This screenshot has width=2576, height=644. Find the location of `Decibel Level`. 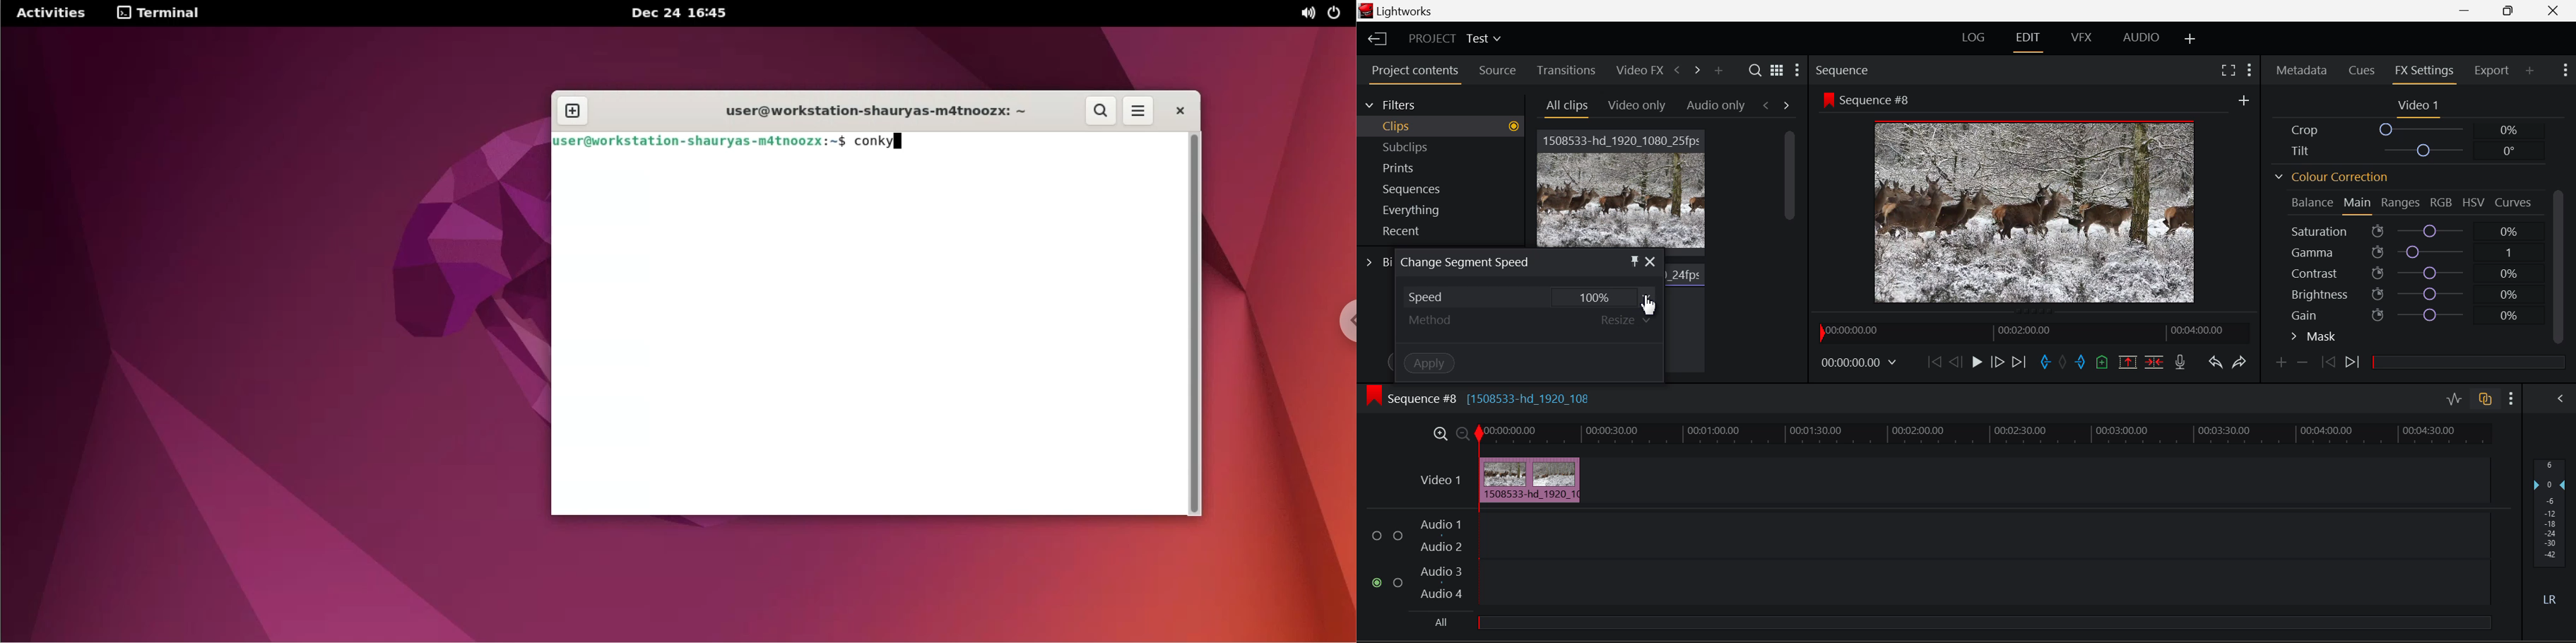

Decibel Level is located at coordinates (2552, 512).